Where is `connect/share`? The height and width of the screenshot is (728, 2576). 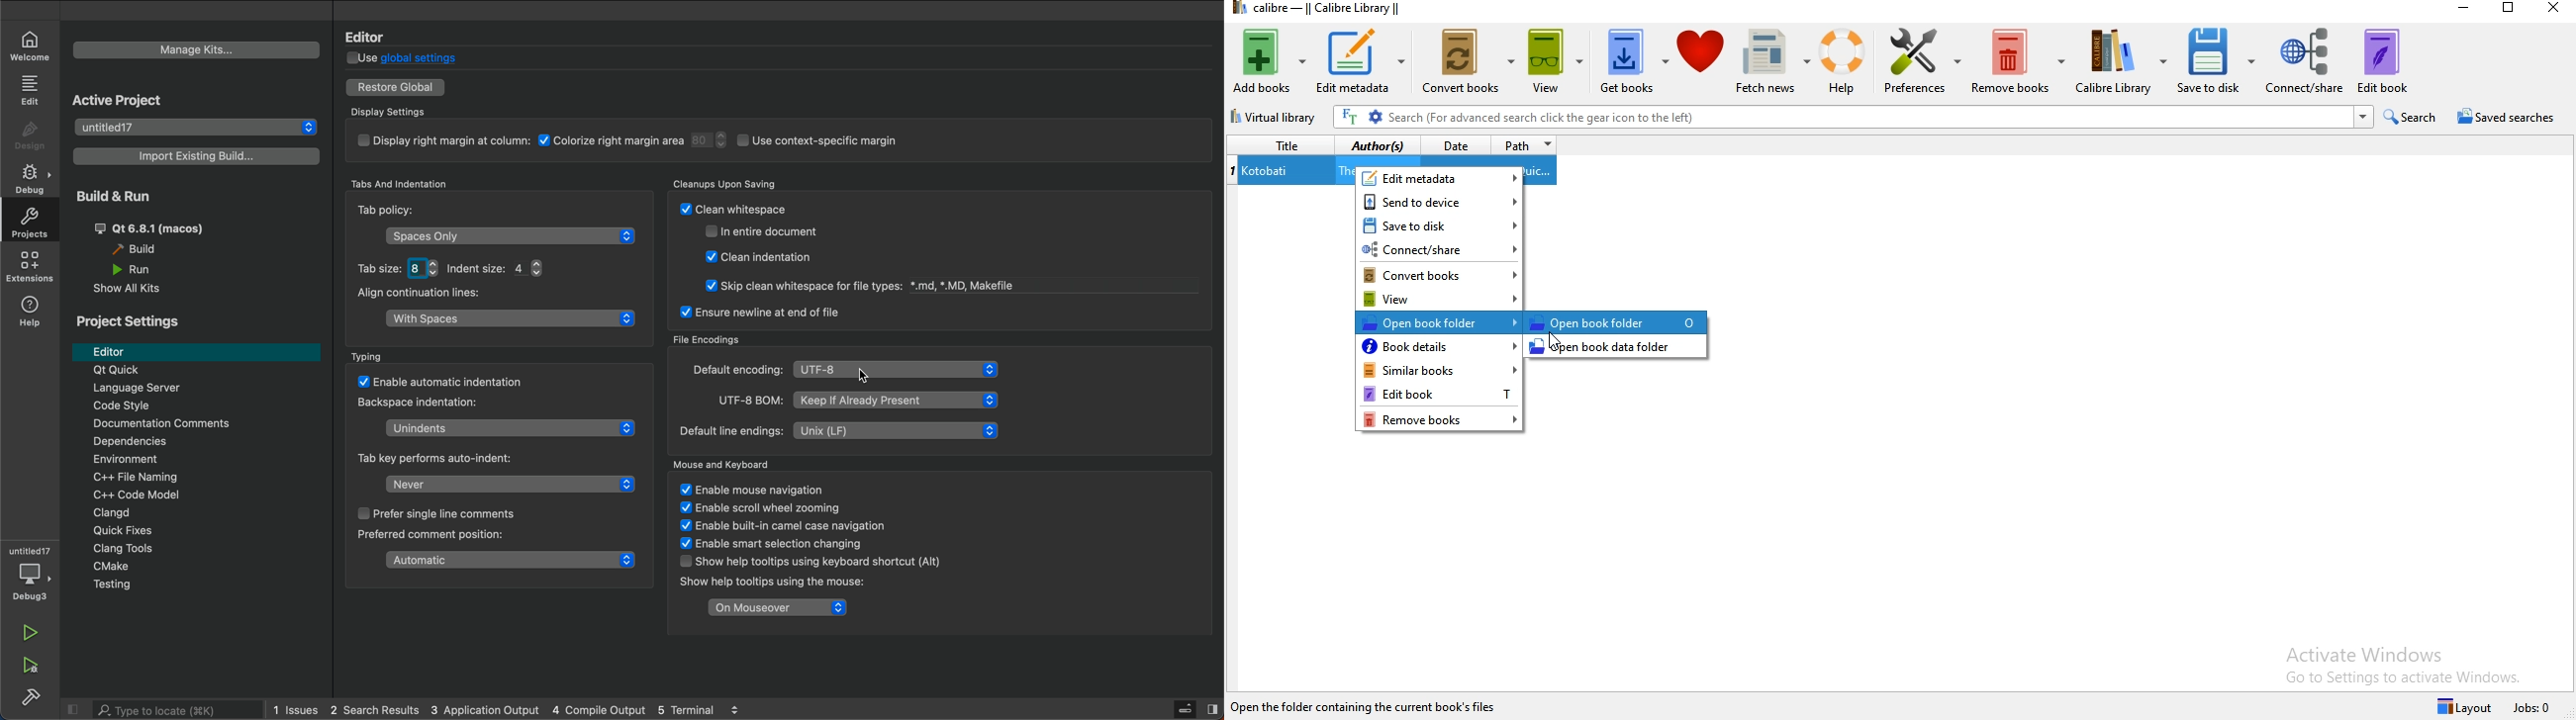
connect/share is located at coordinates (2303, 60).